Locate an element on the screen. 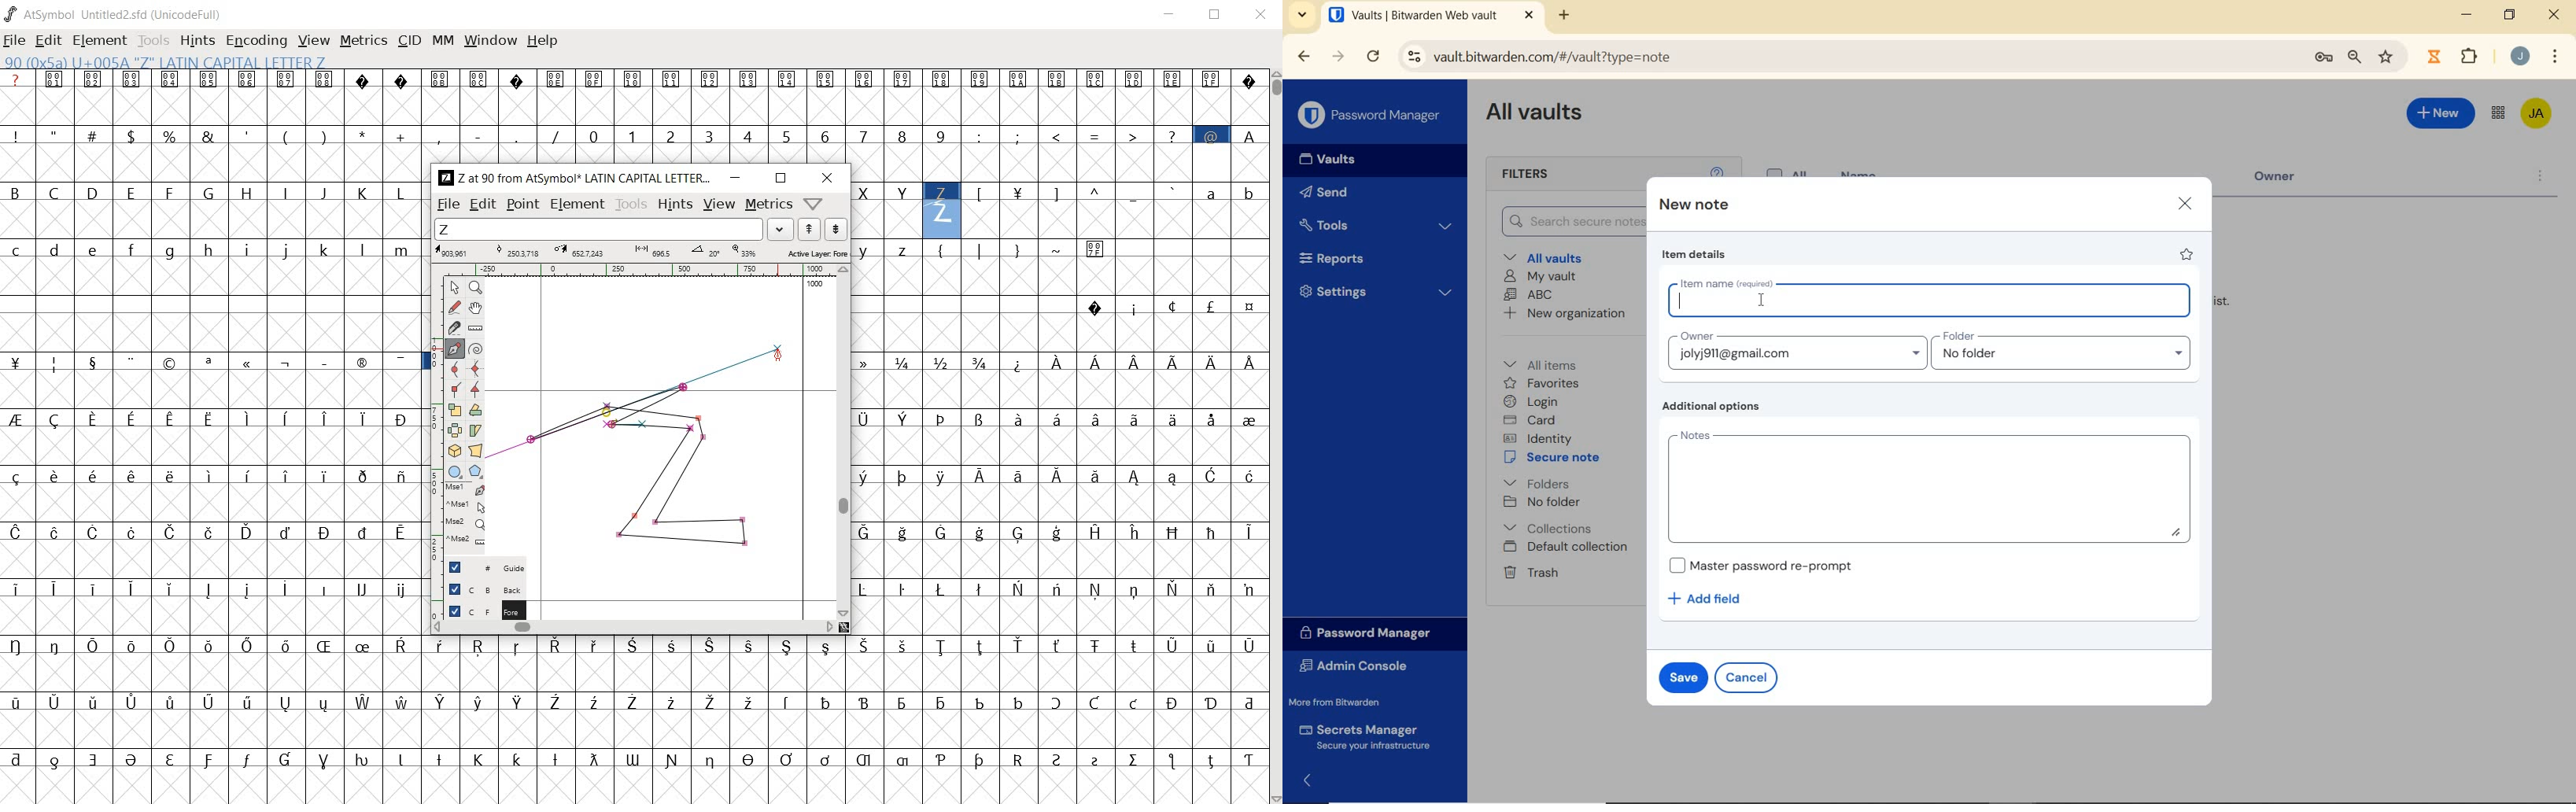 The width and height of the screenshot is (2576, 812). Password Manager is located at coordinates (1370, 116).